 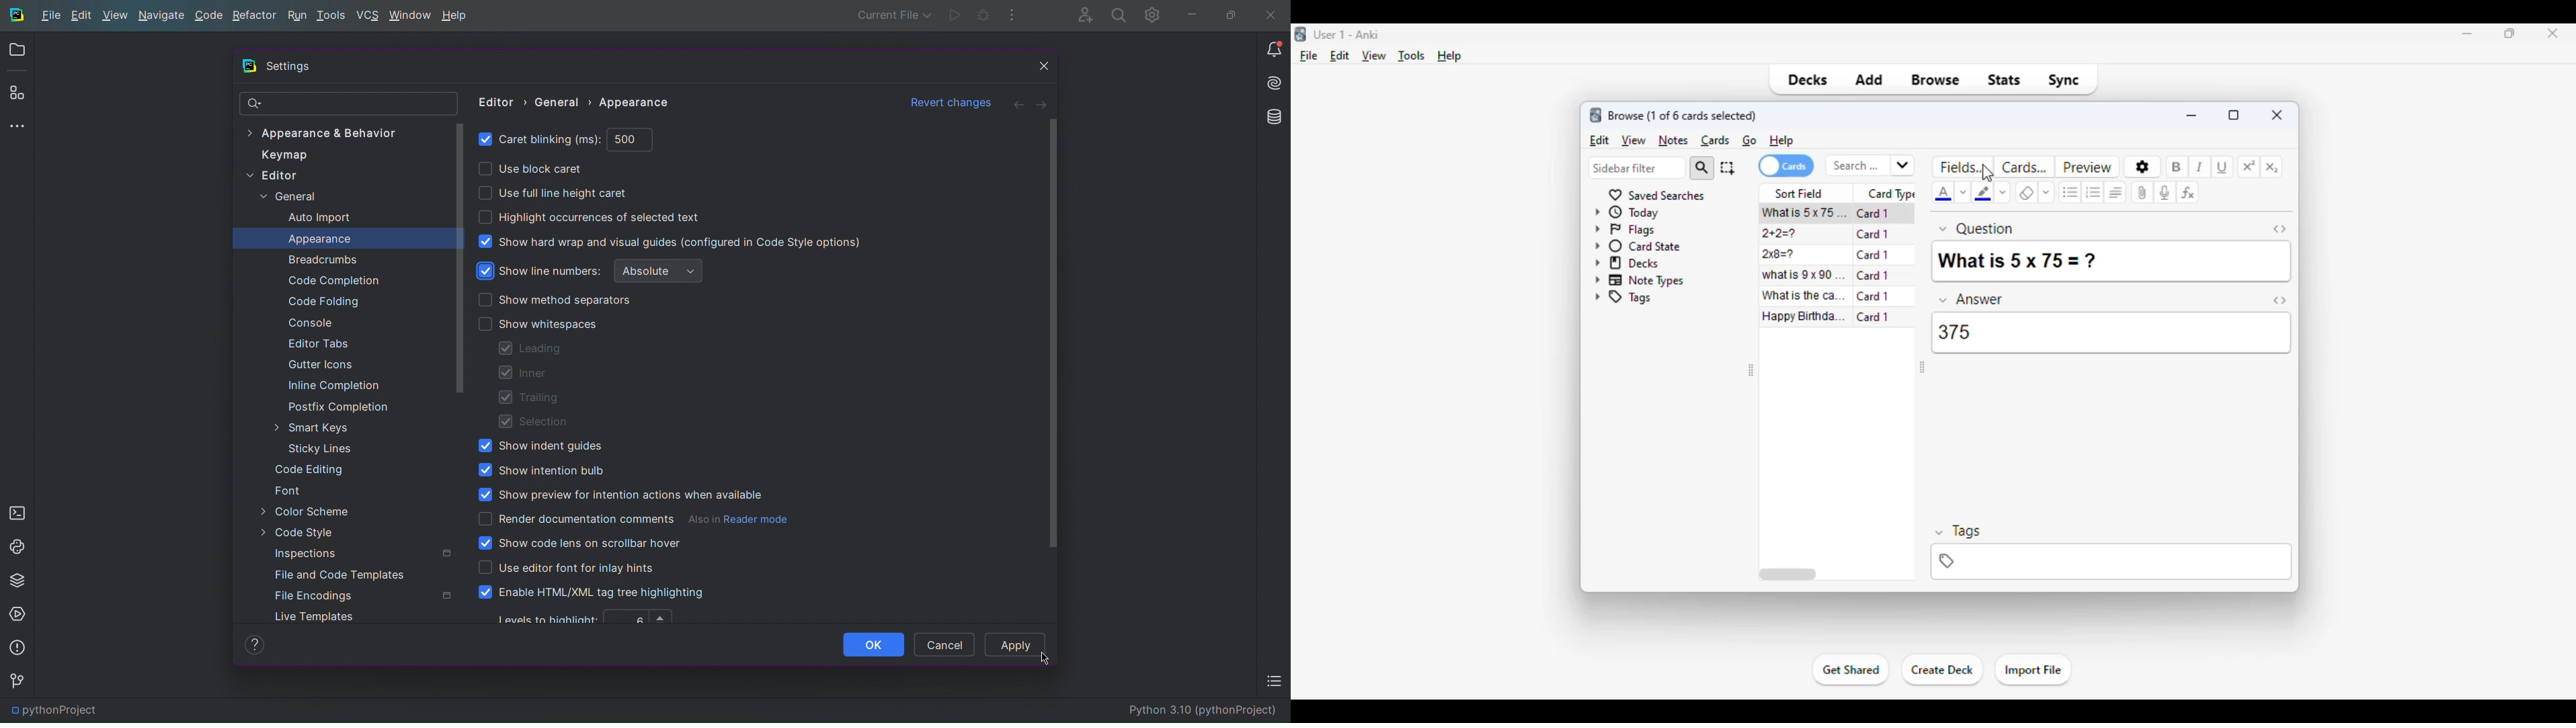 I want to click on card state, so click(x=1638, y=246).